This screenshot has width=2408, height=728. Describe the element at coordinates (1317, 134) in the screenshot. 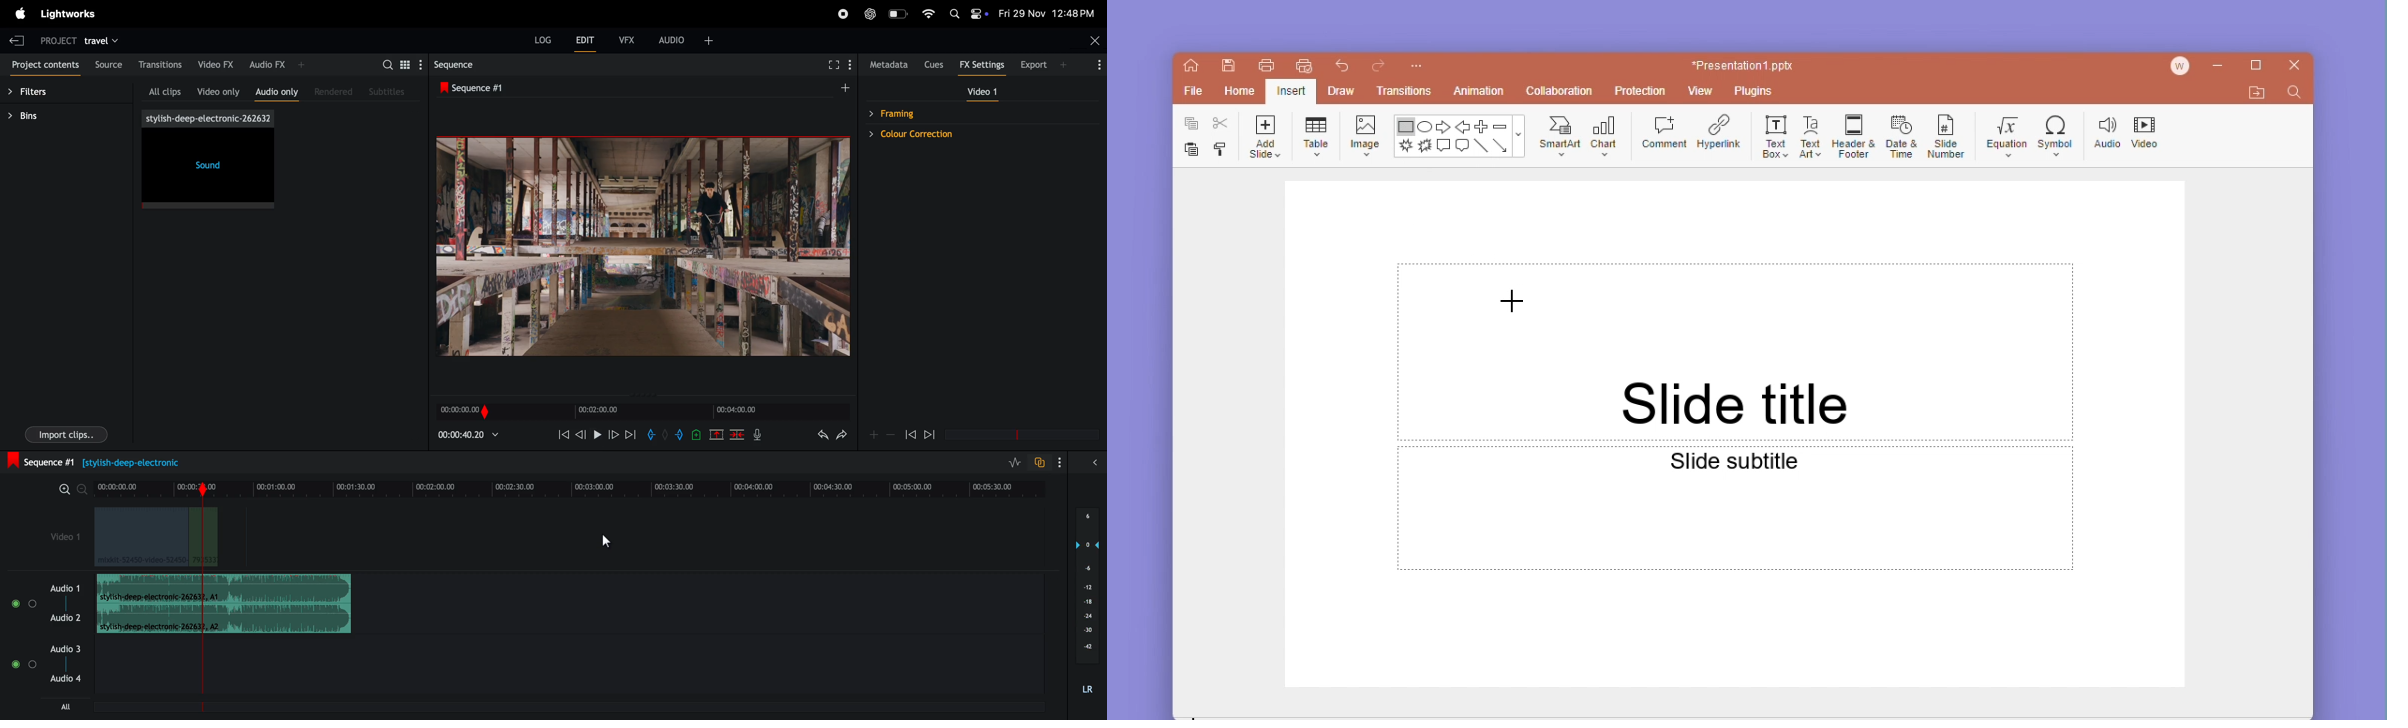

I see `table` at that location.